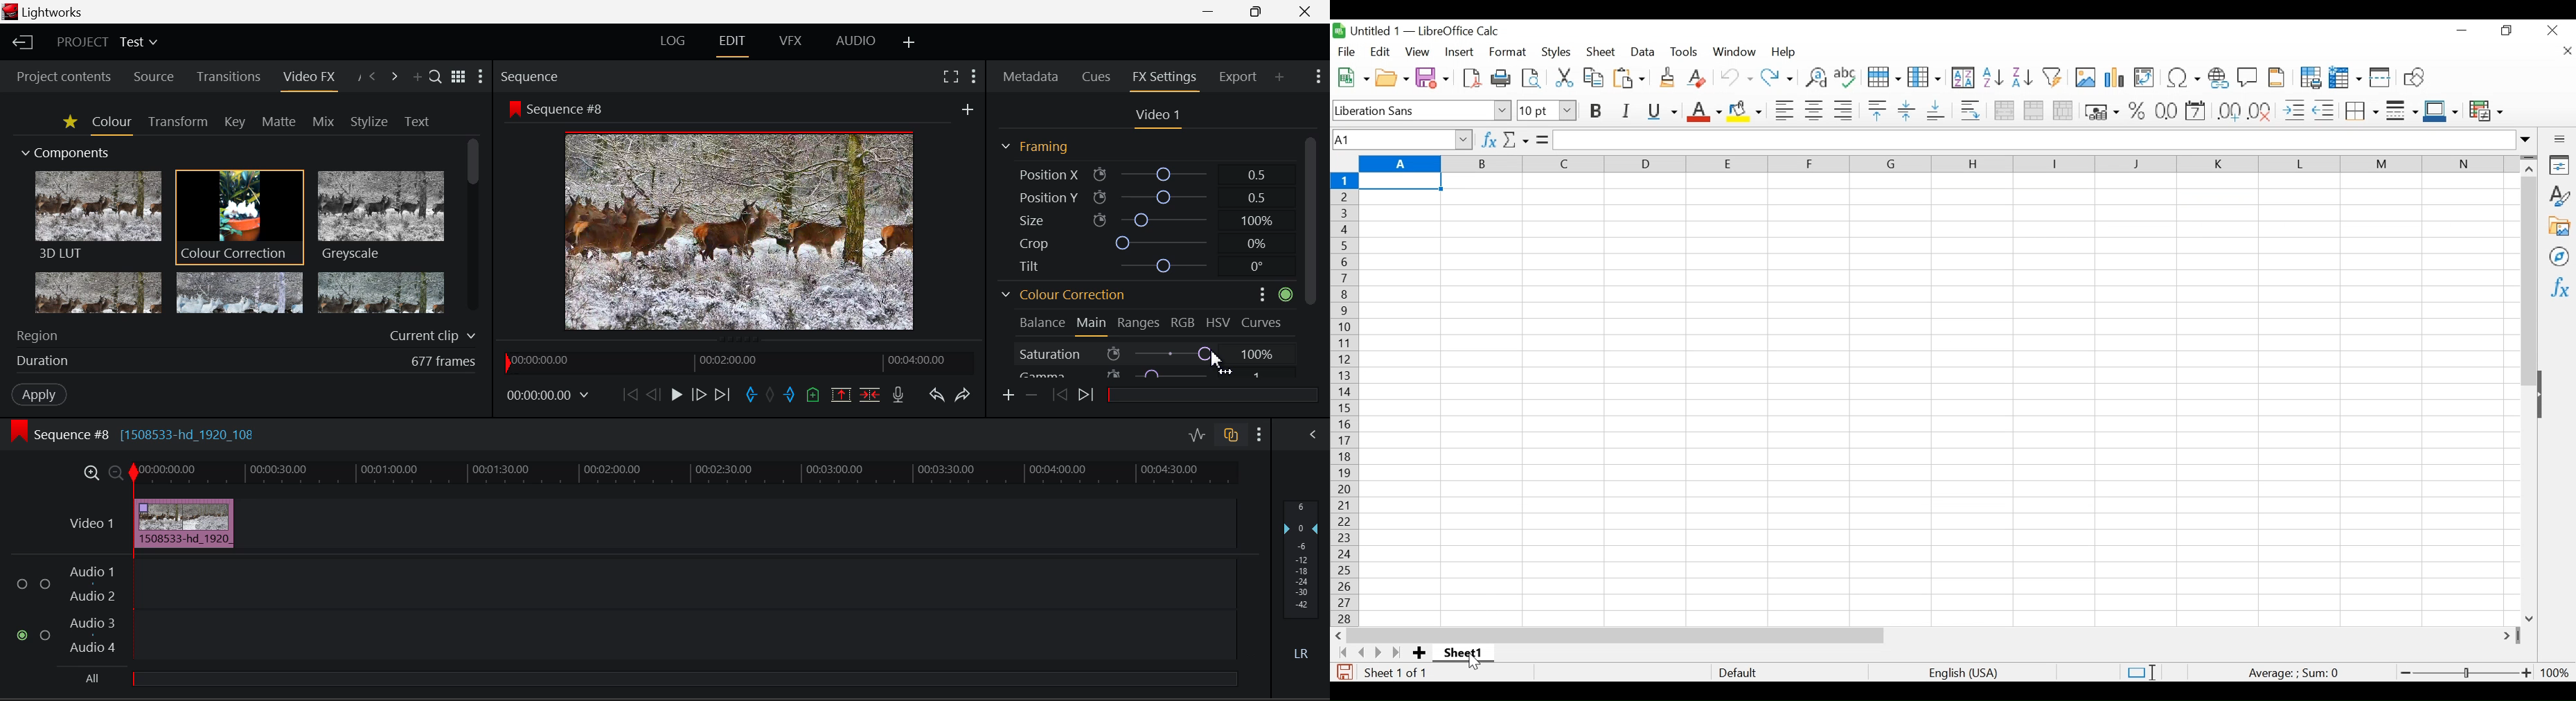  Describe the element at coordinates (1784, 110) in the screenshot. I see `Align Left` at that location.